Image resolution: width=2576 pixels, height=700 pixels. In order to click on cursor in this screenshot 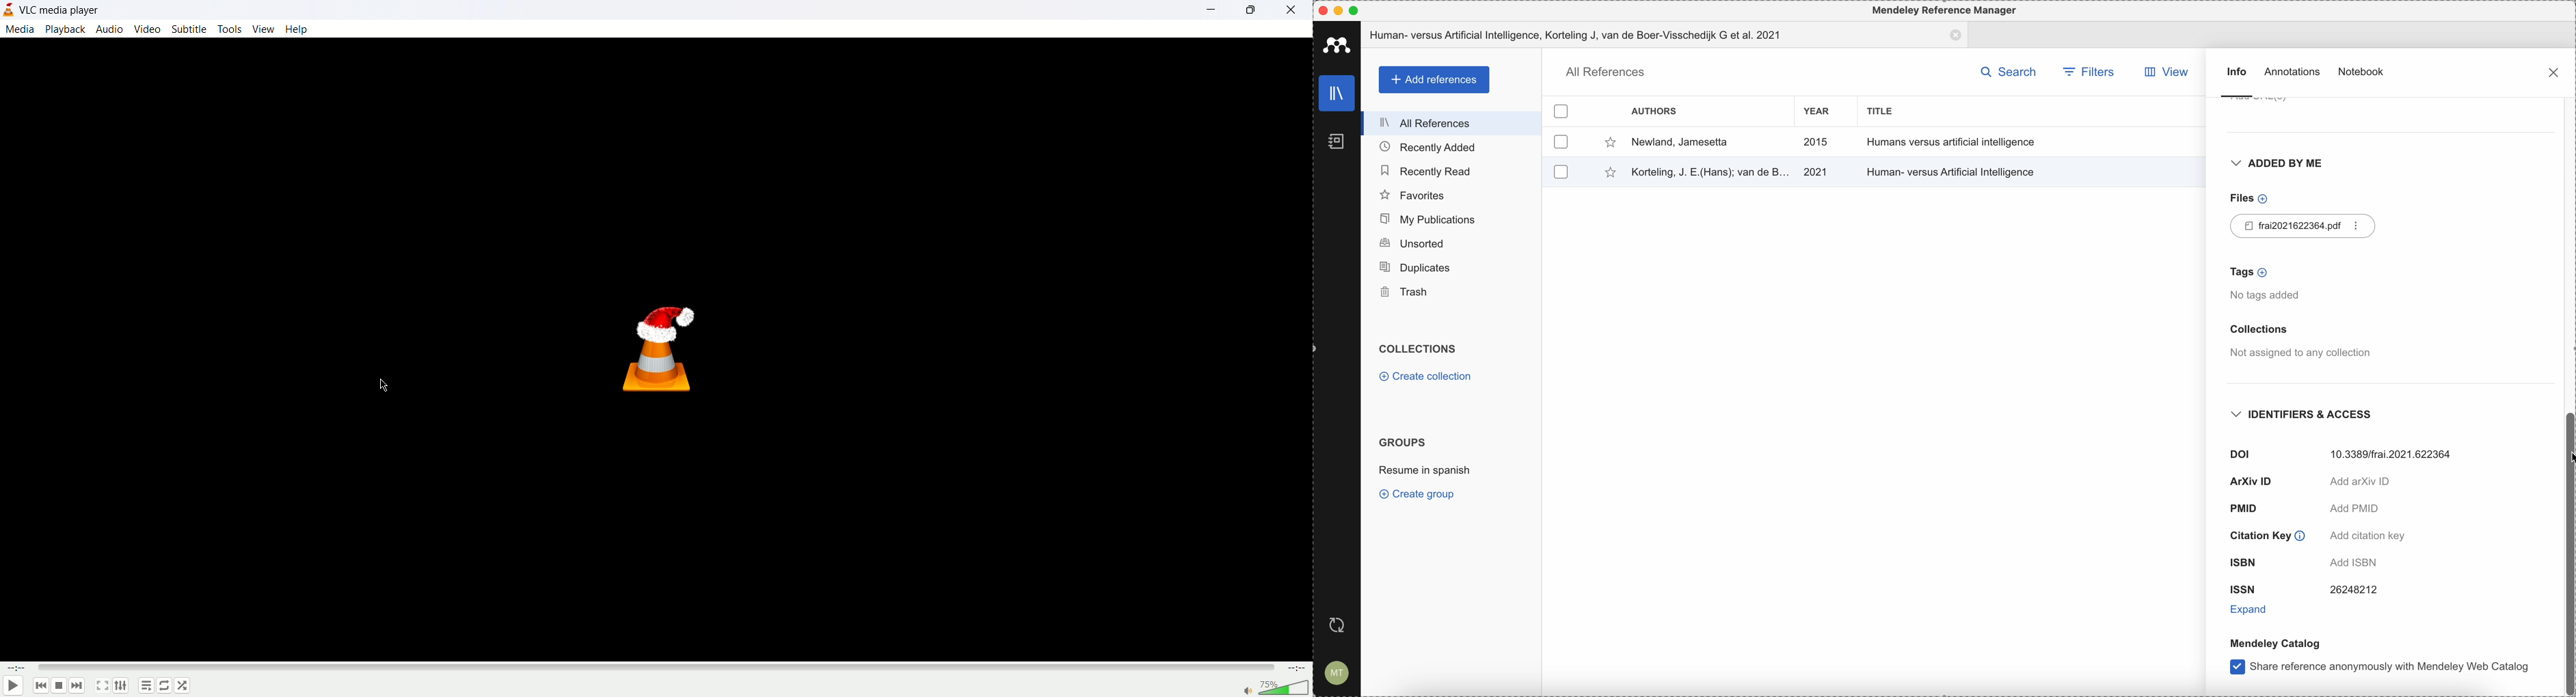, I will do `click(2568, 457)`.